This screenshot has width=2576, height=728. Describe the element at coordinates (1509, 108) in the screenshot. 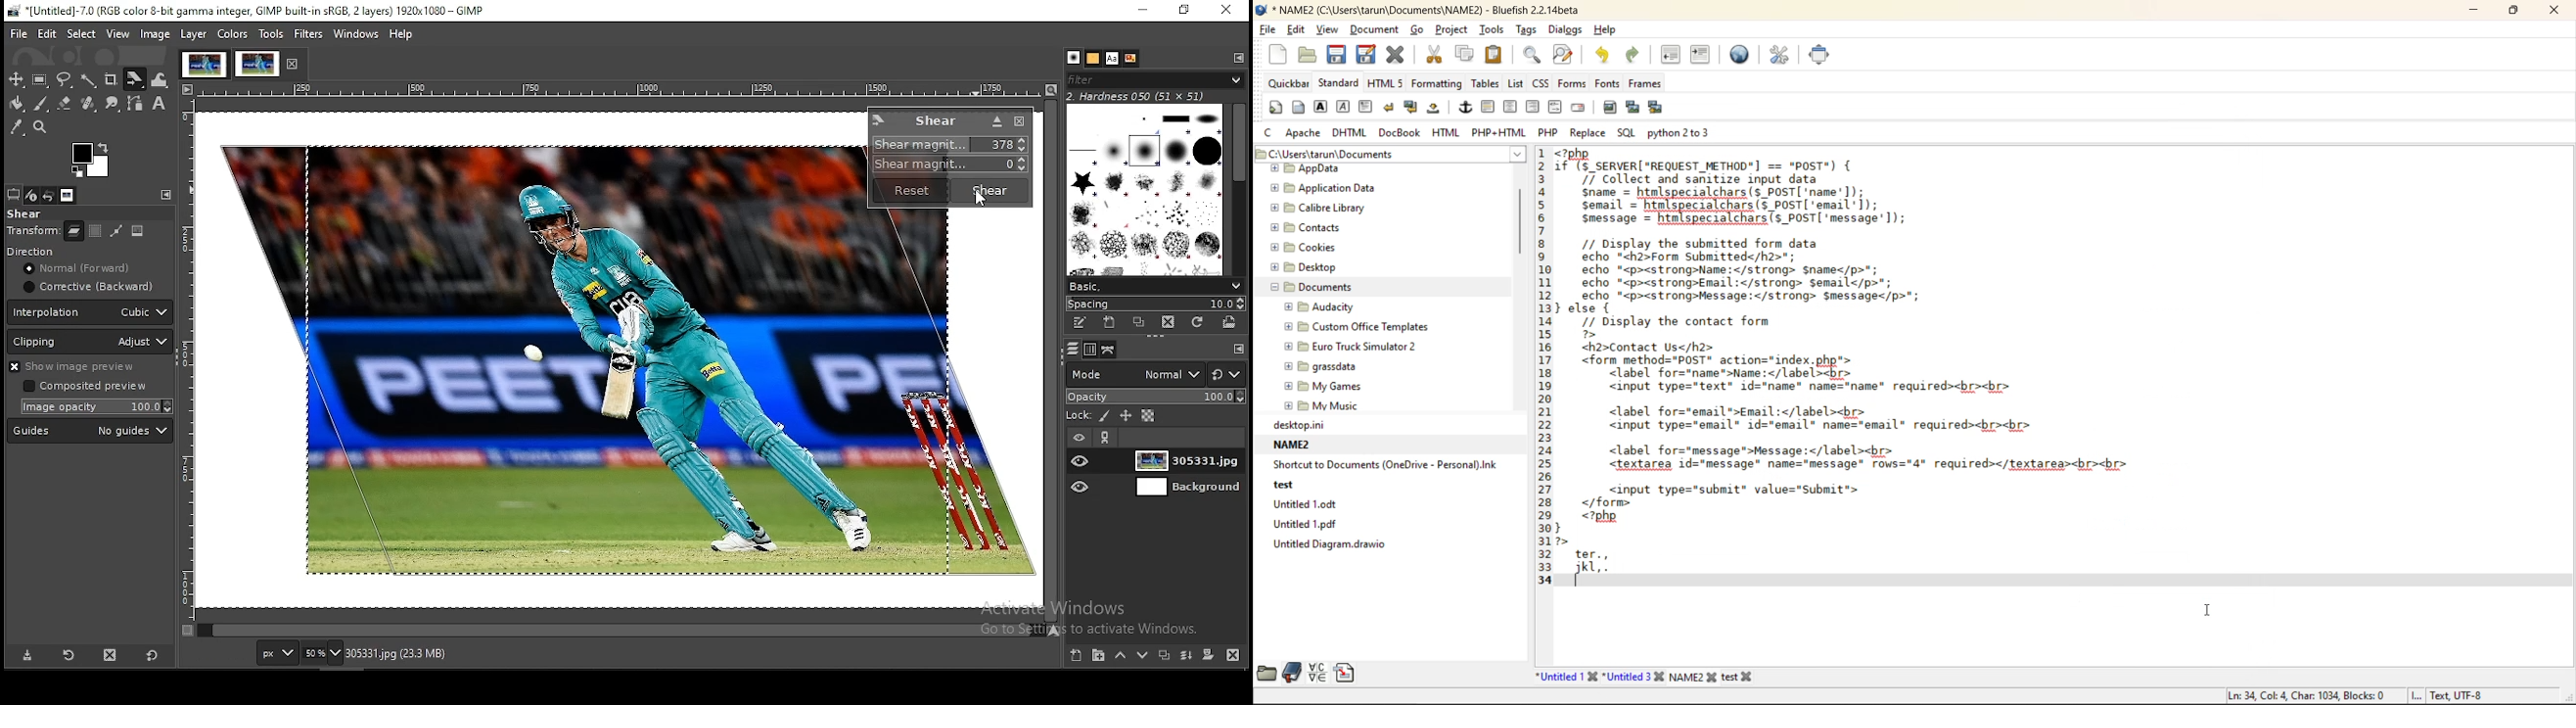

I see `center` at that location.